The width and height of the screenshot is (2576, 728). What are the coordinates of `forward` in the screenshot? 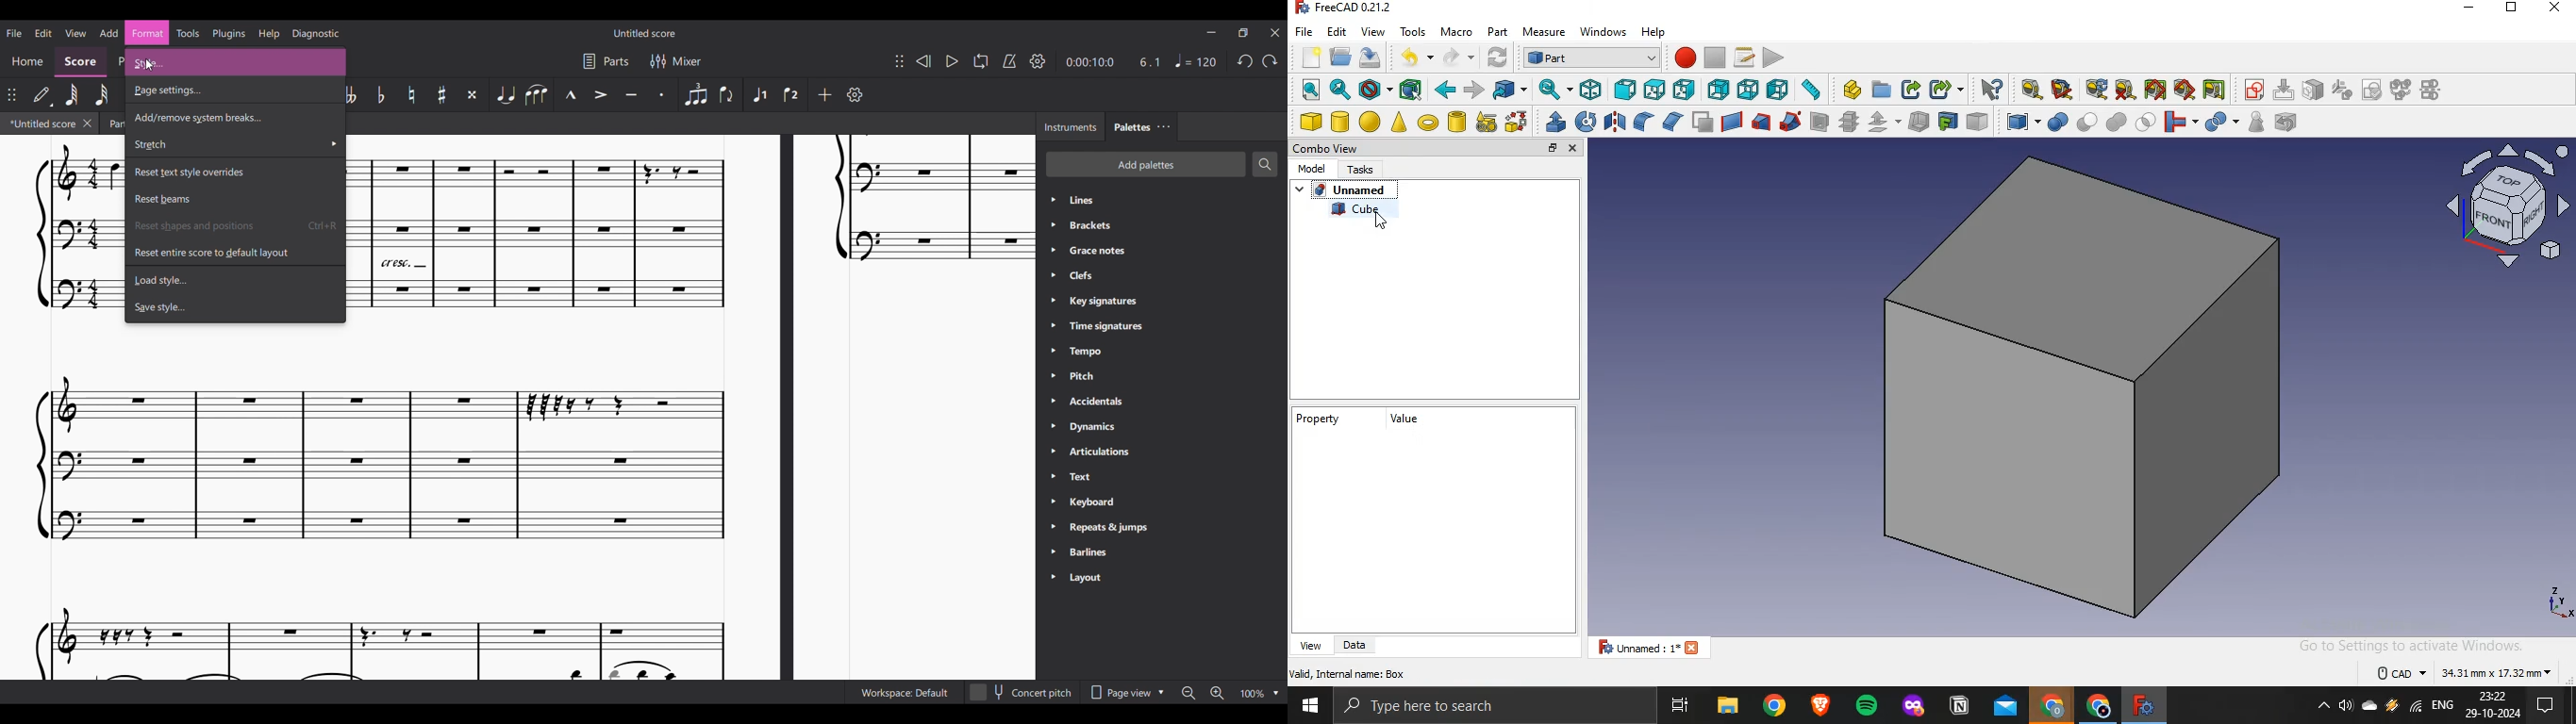 It's located at (1474, 90).